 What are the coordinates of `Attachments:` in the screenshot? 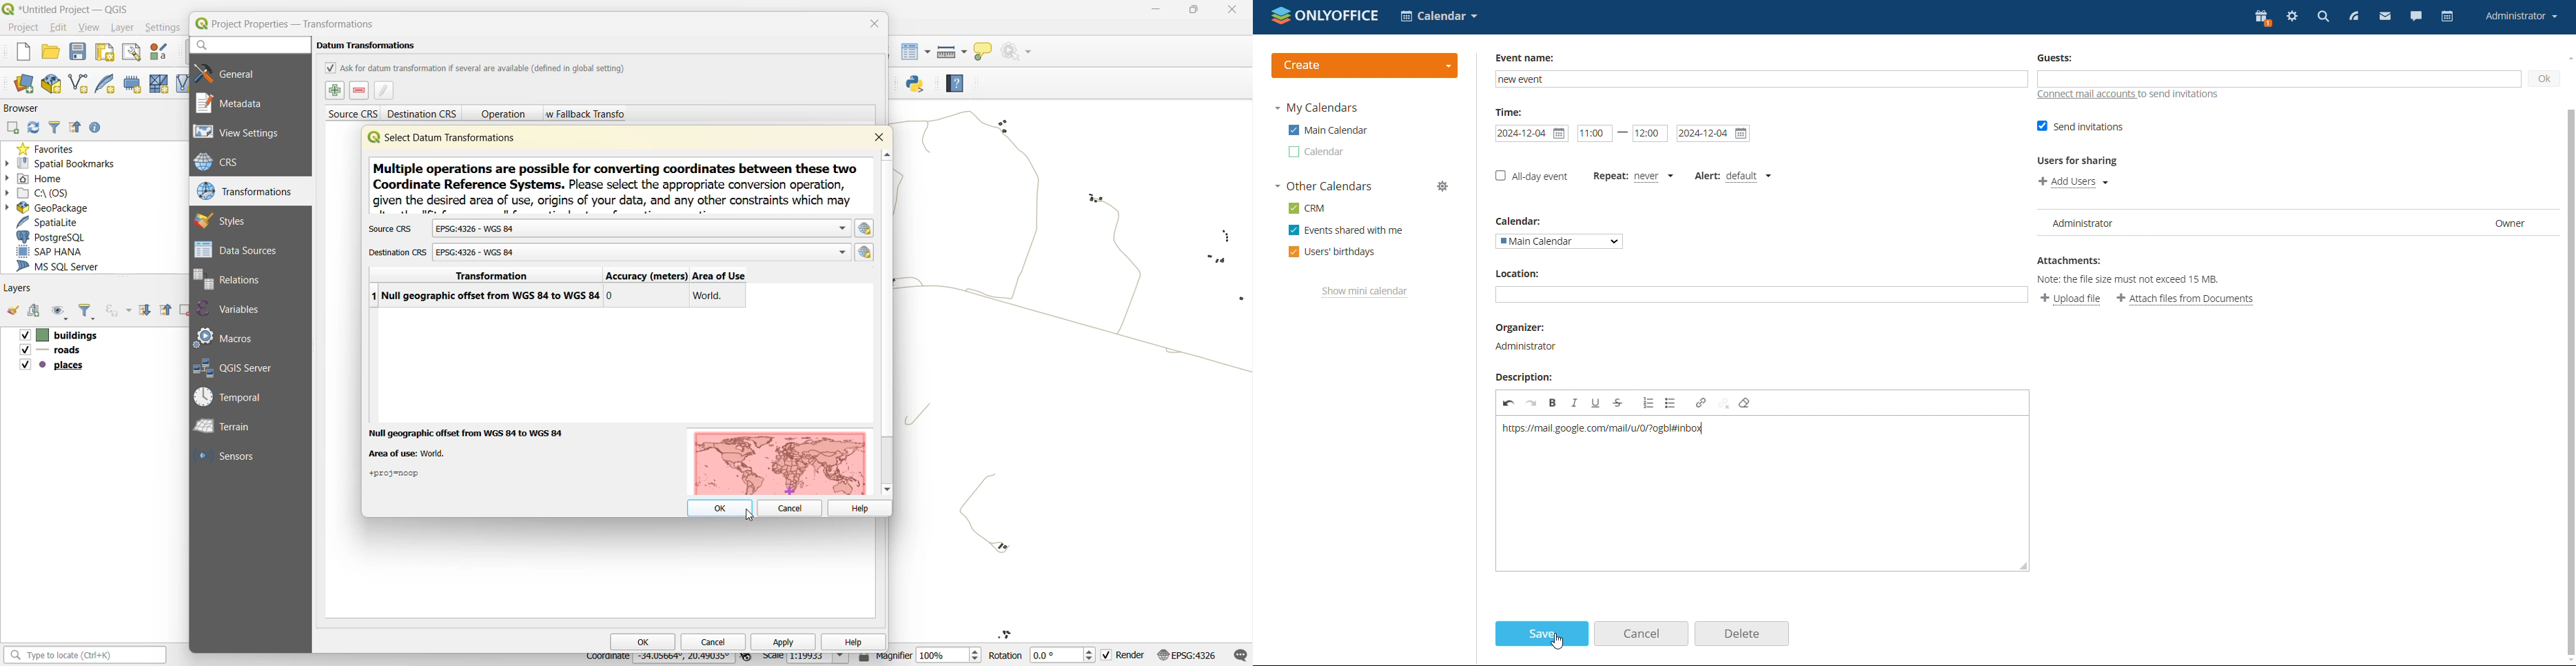 It's located at (2069, 261).